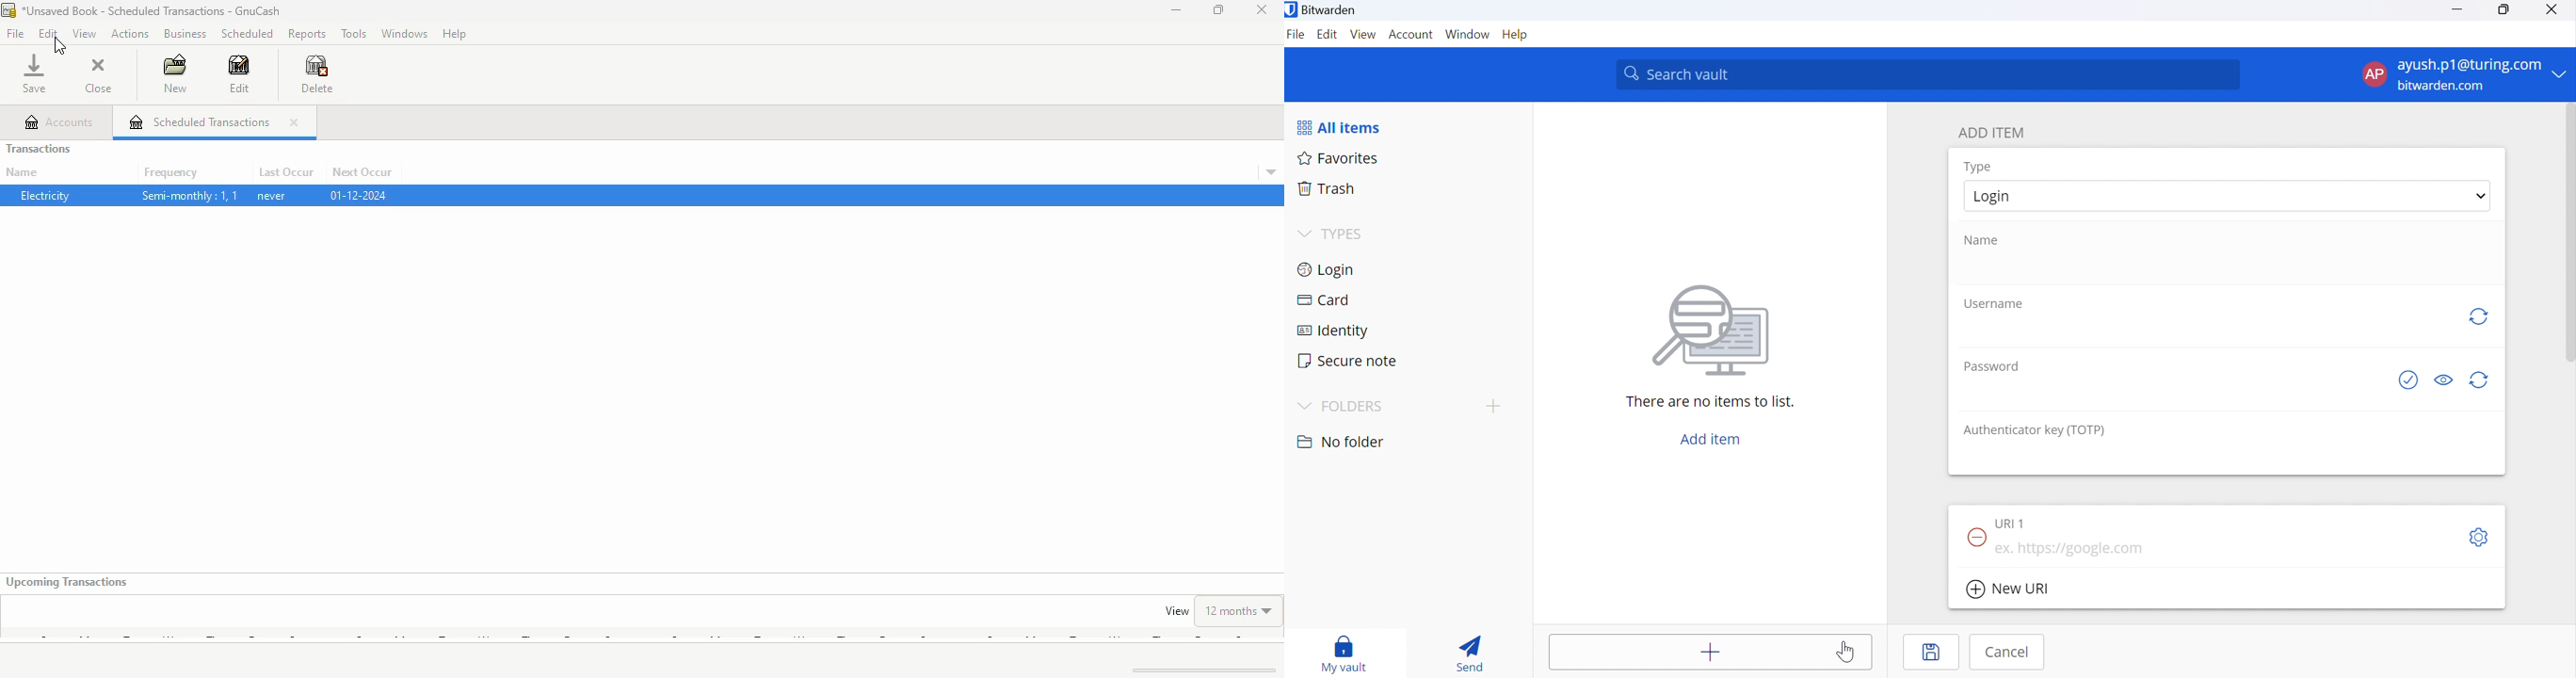 Image resolution: width=2576 pixels, height=700 pixels. Describe the element at coordinates (39, 148) in the screenshot. I see `transactions` at that location.